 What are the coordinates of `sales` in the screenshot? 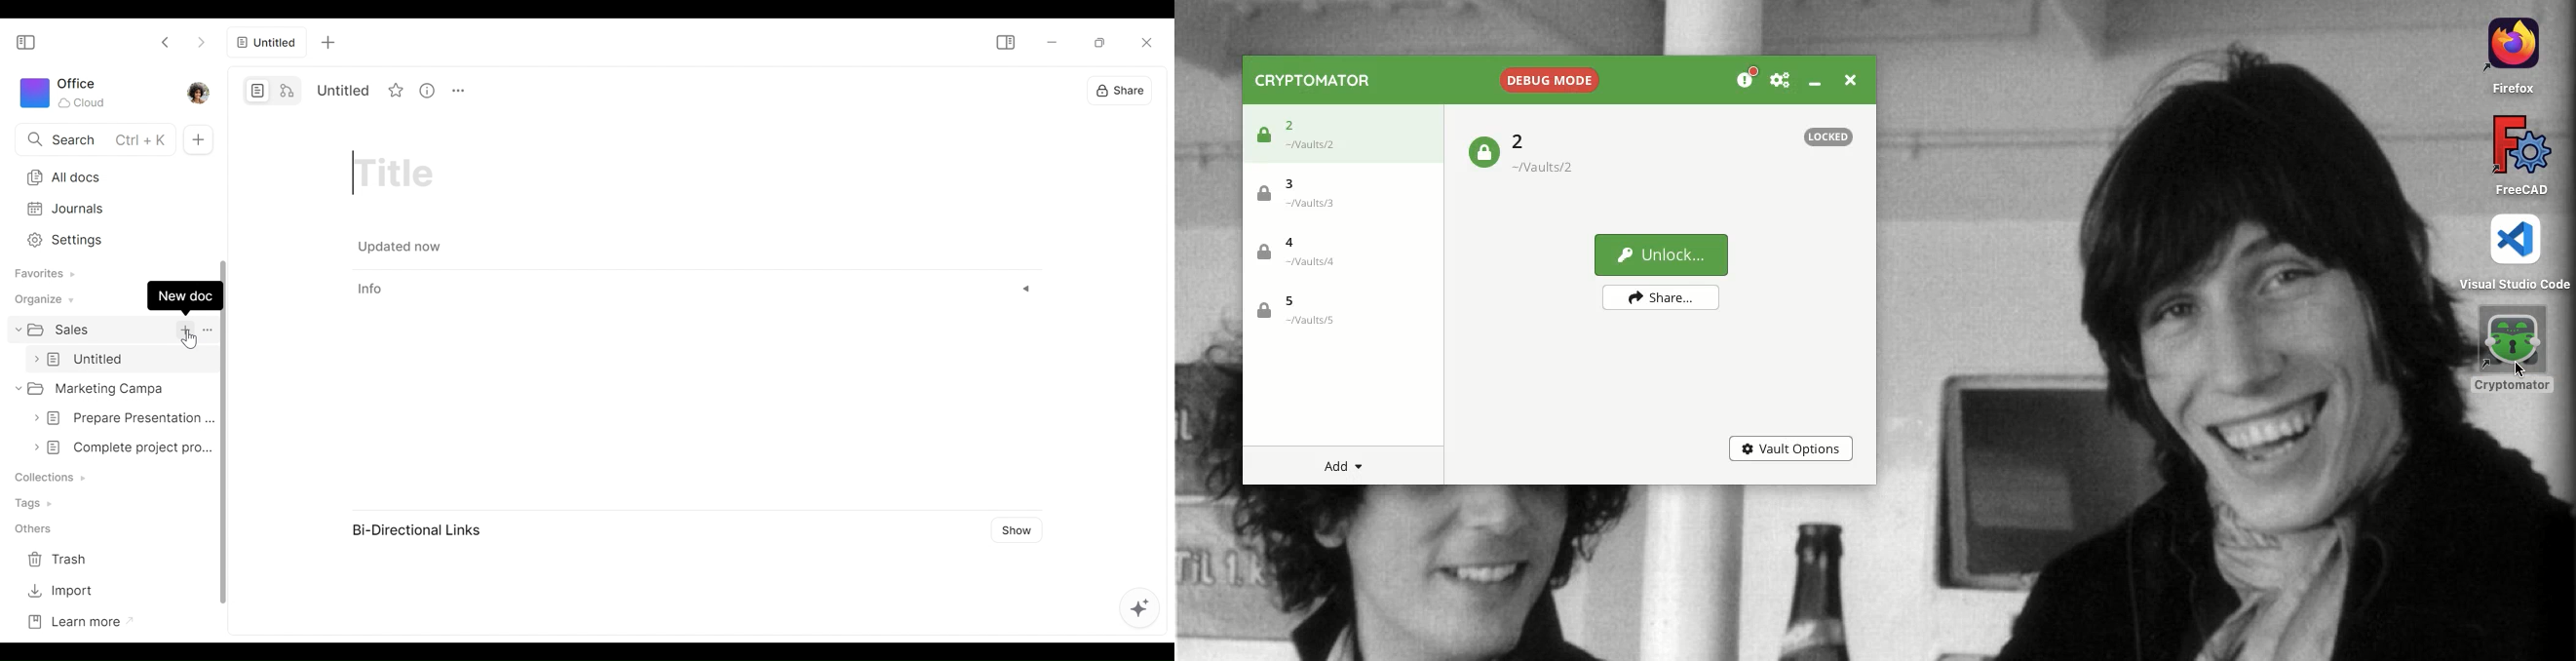 It's located at (76, 332).